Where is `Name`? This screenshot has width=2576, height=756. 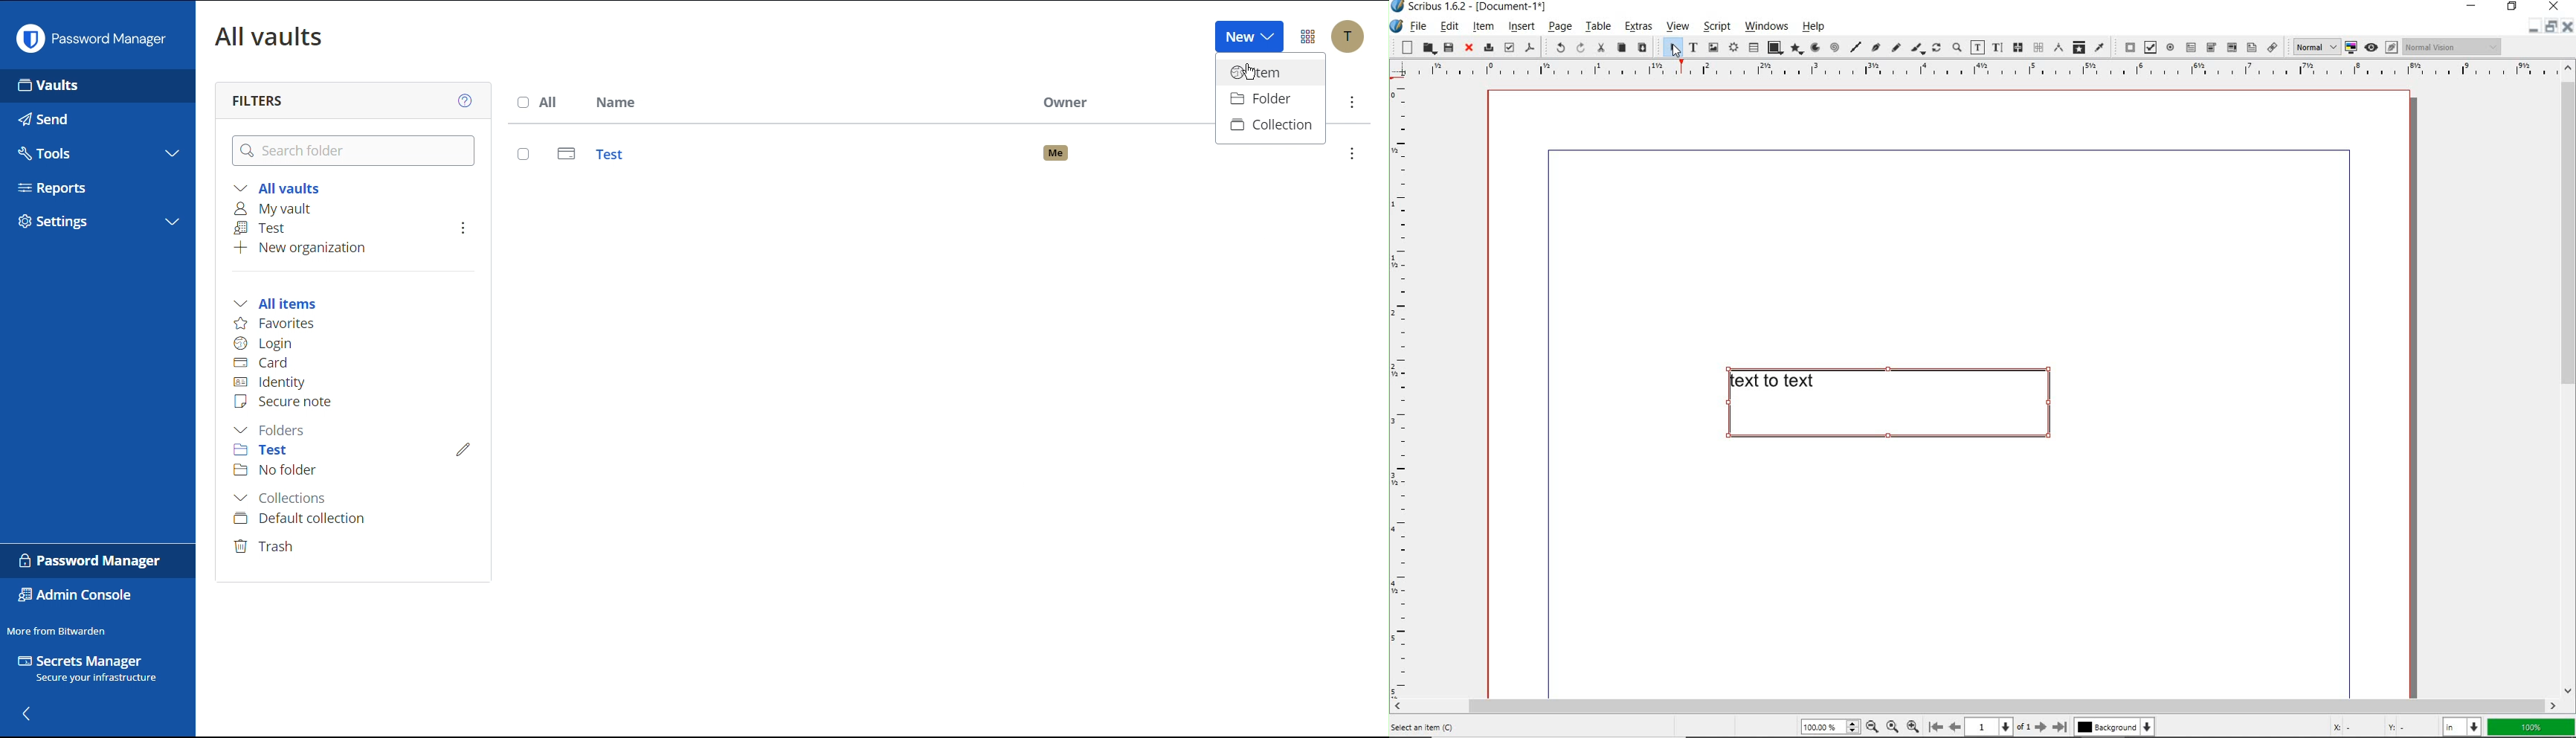 Name is located at coordinates (615, 104).